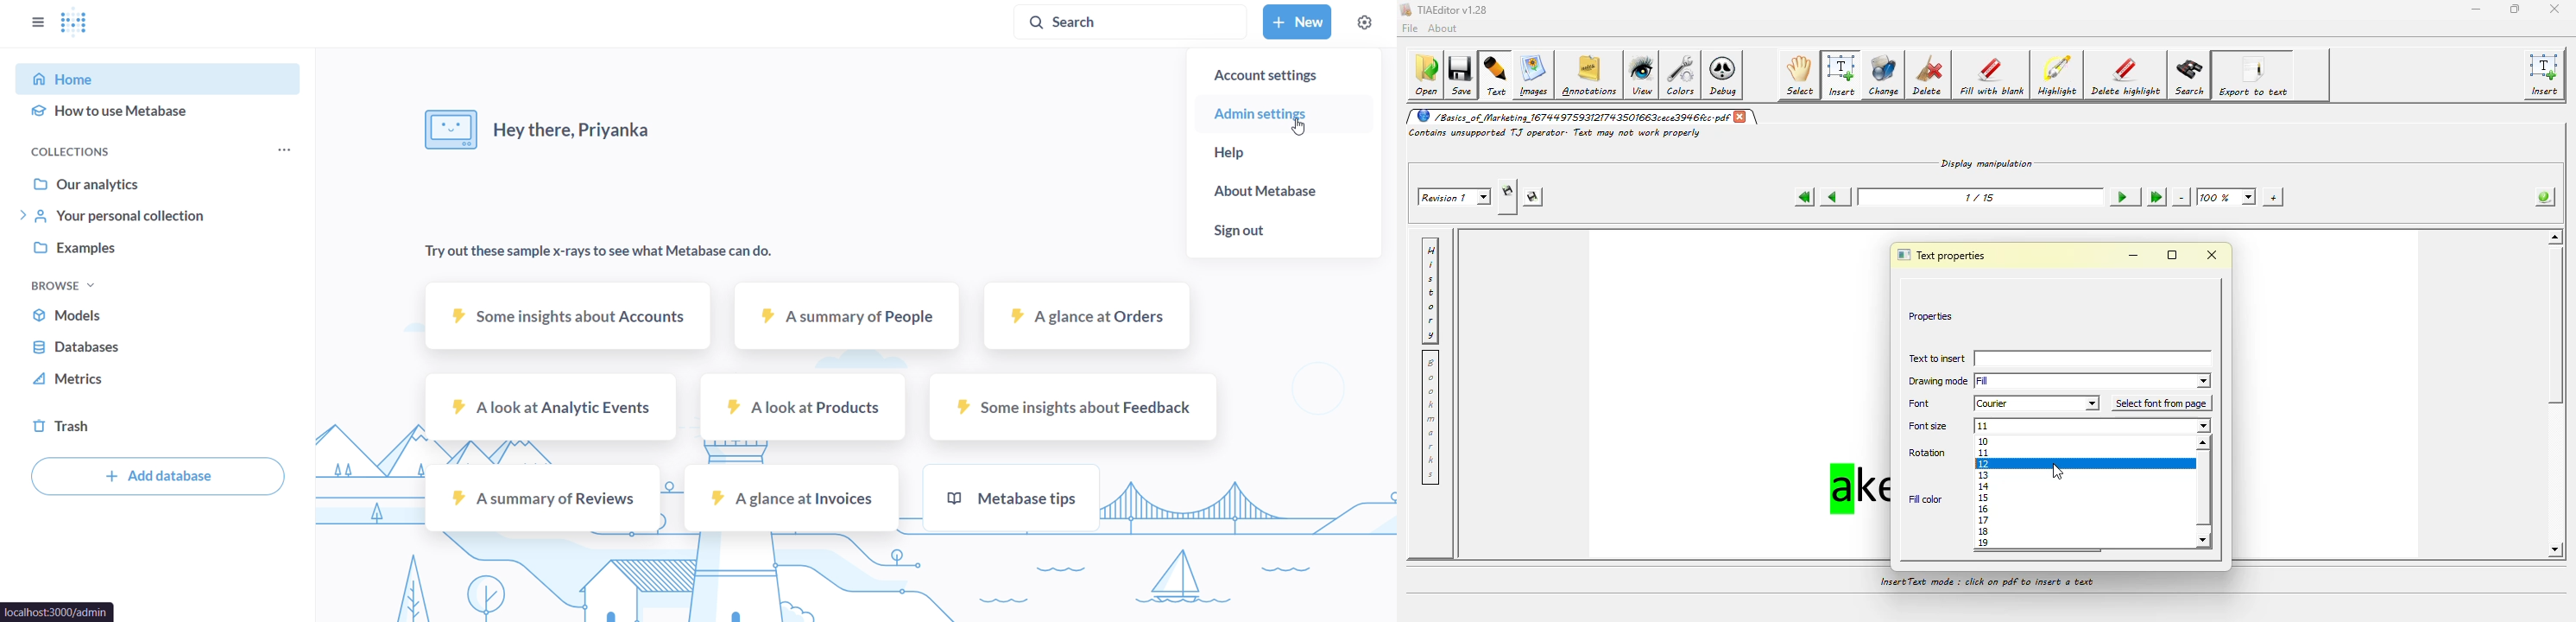 The height and width of the screenshot is (644, 2576). What do you see at coordinates (595, 253) in the screenshot?
I see `try out these sample x-rays to seee what metabase can do.` at bounding box center [595, 253].